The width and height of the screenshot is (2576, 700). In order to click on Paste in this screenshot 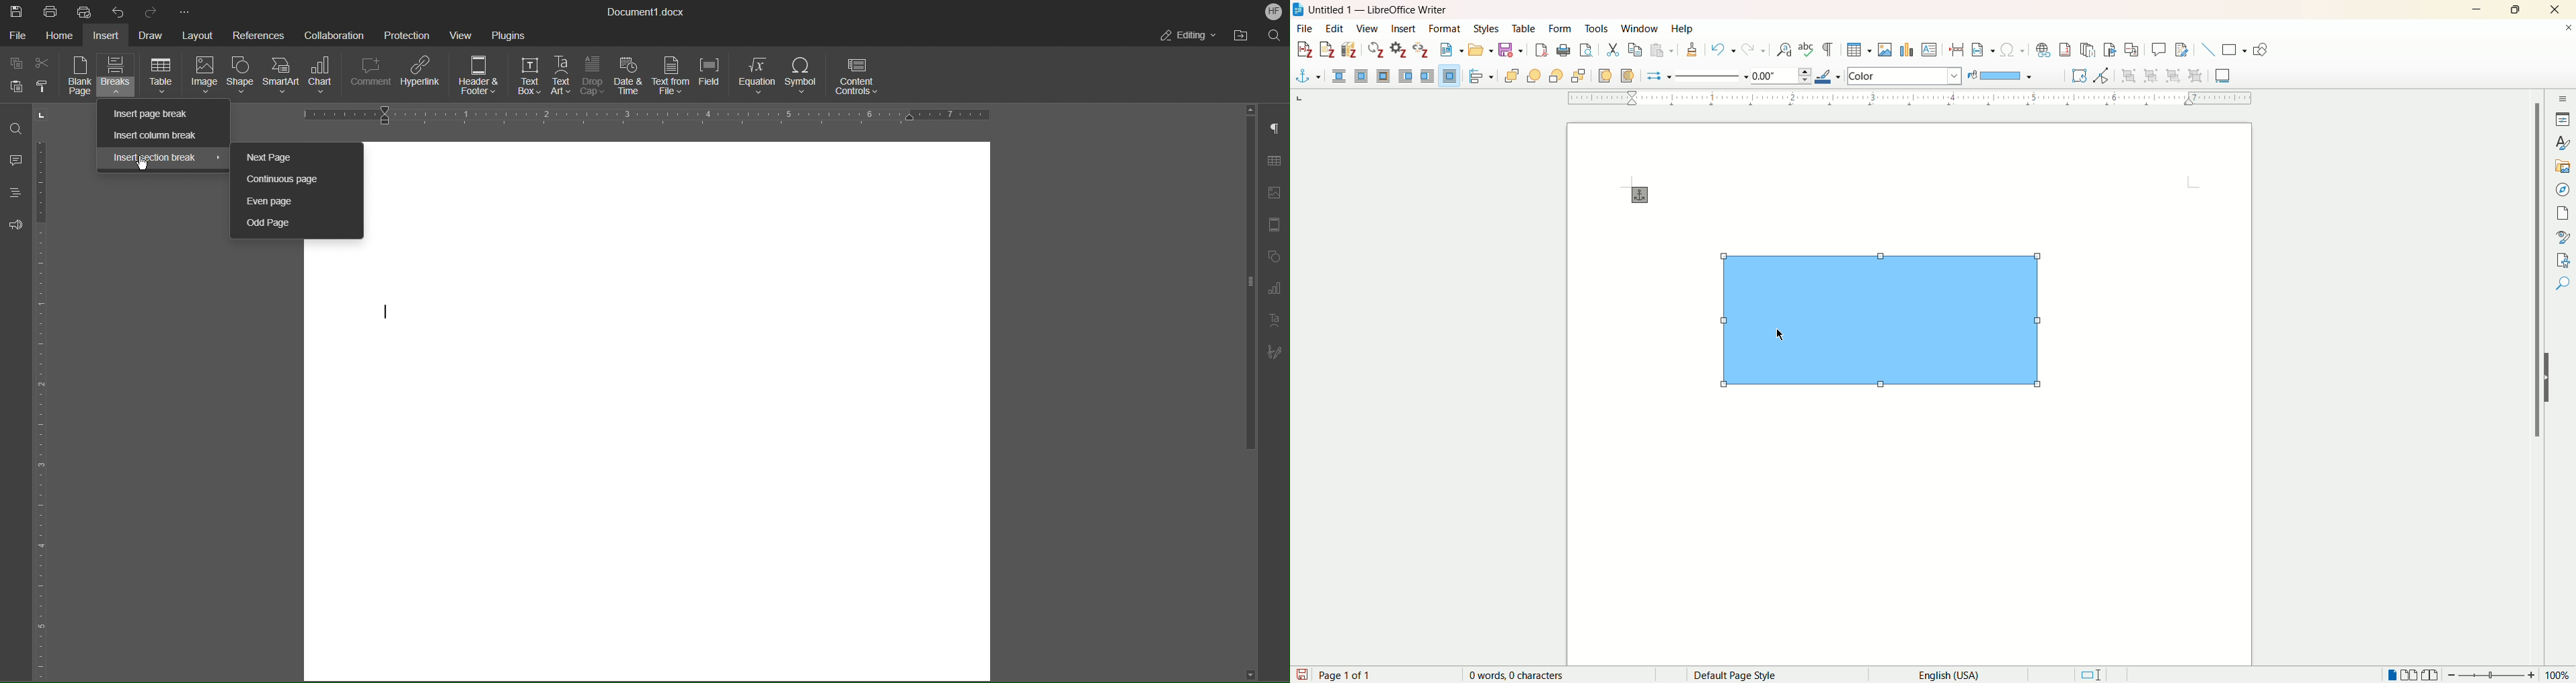, I will do `click(17, 87)`.